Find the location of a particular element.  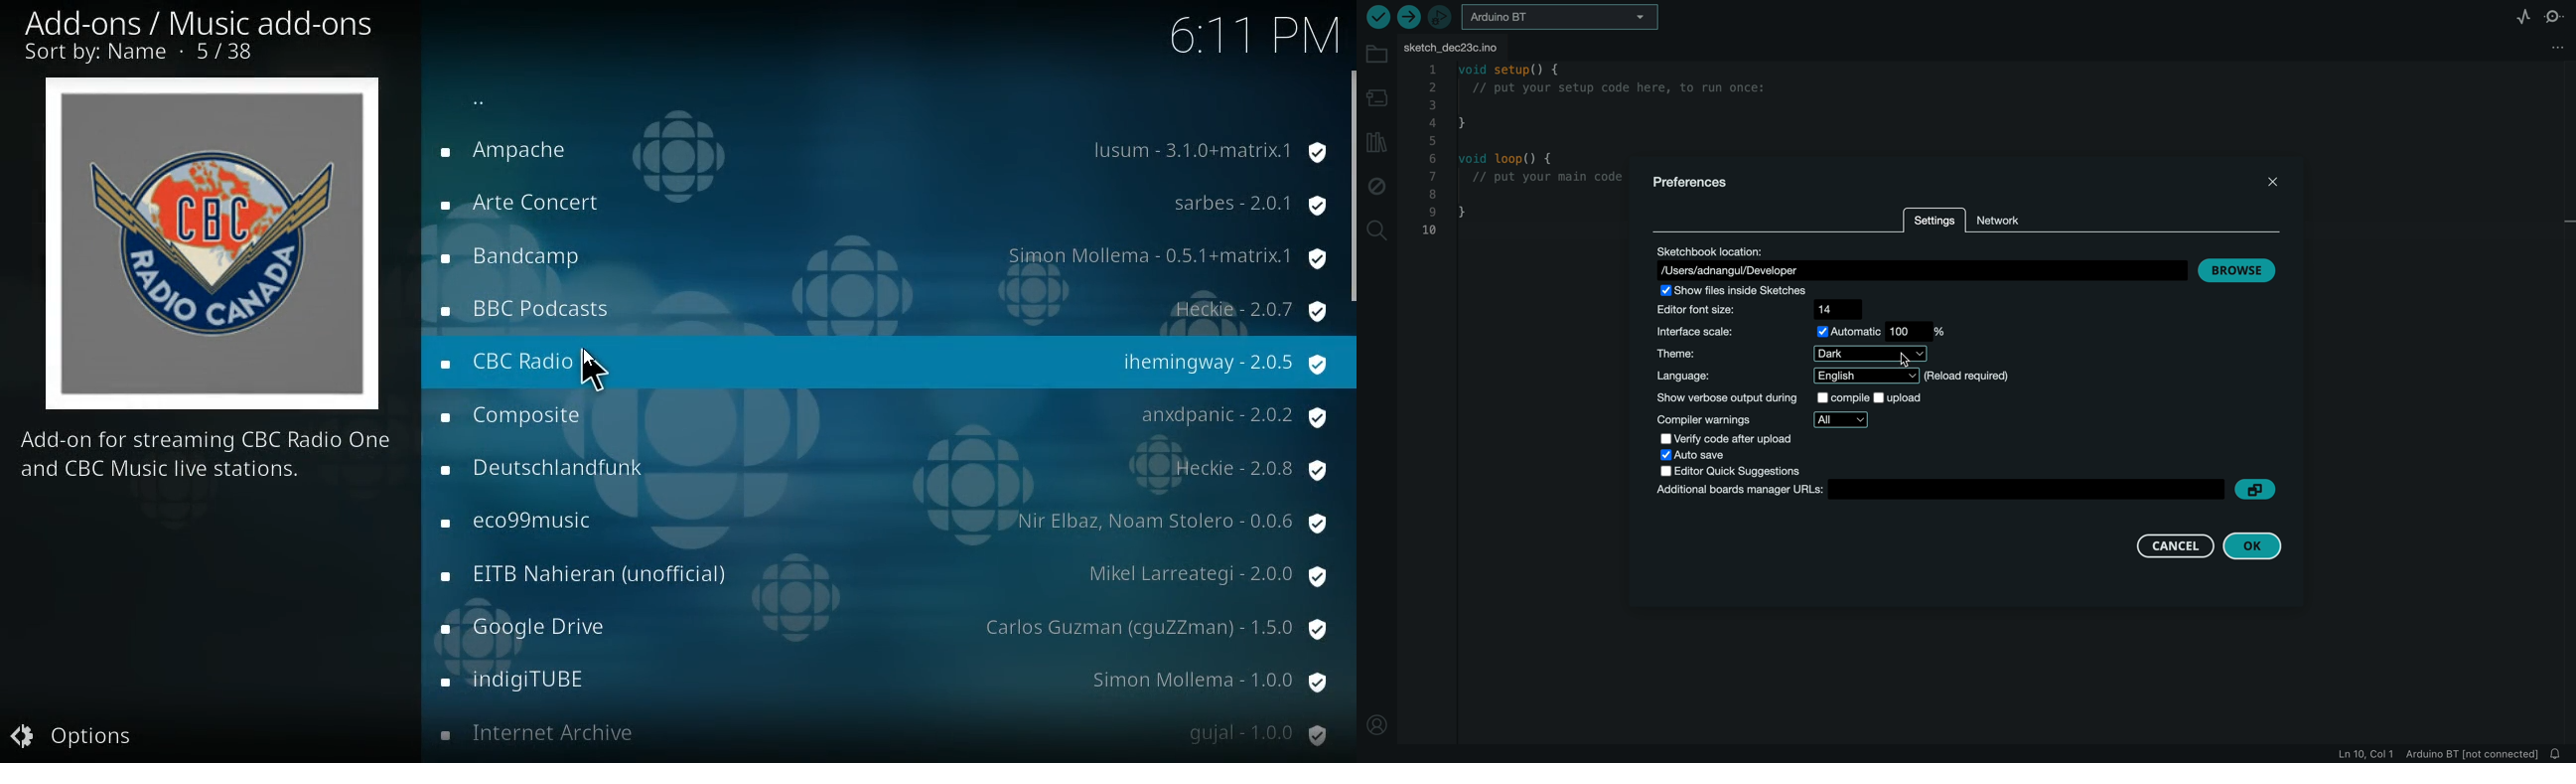

time is located at coordinates (1247, 36).